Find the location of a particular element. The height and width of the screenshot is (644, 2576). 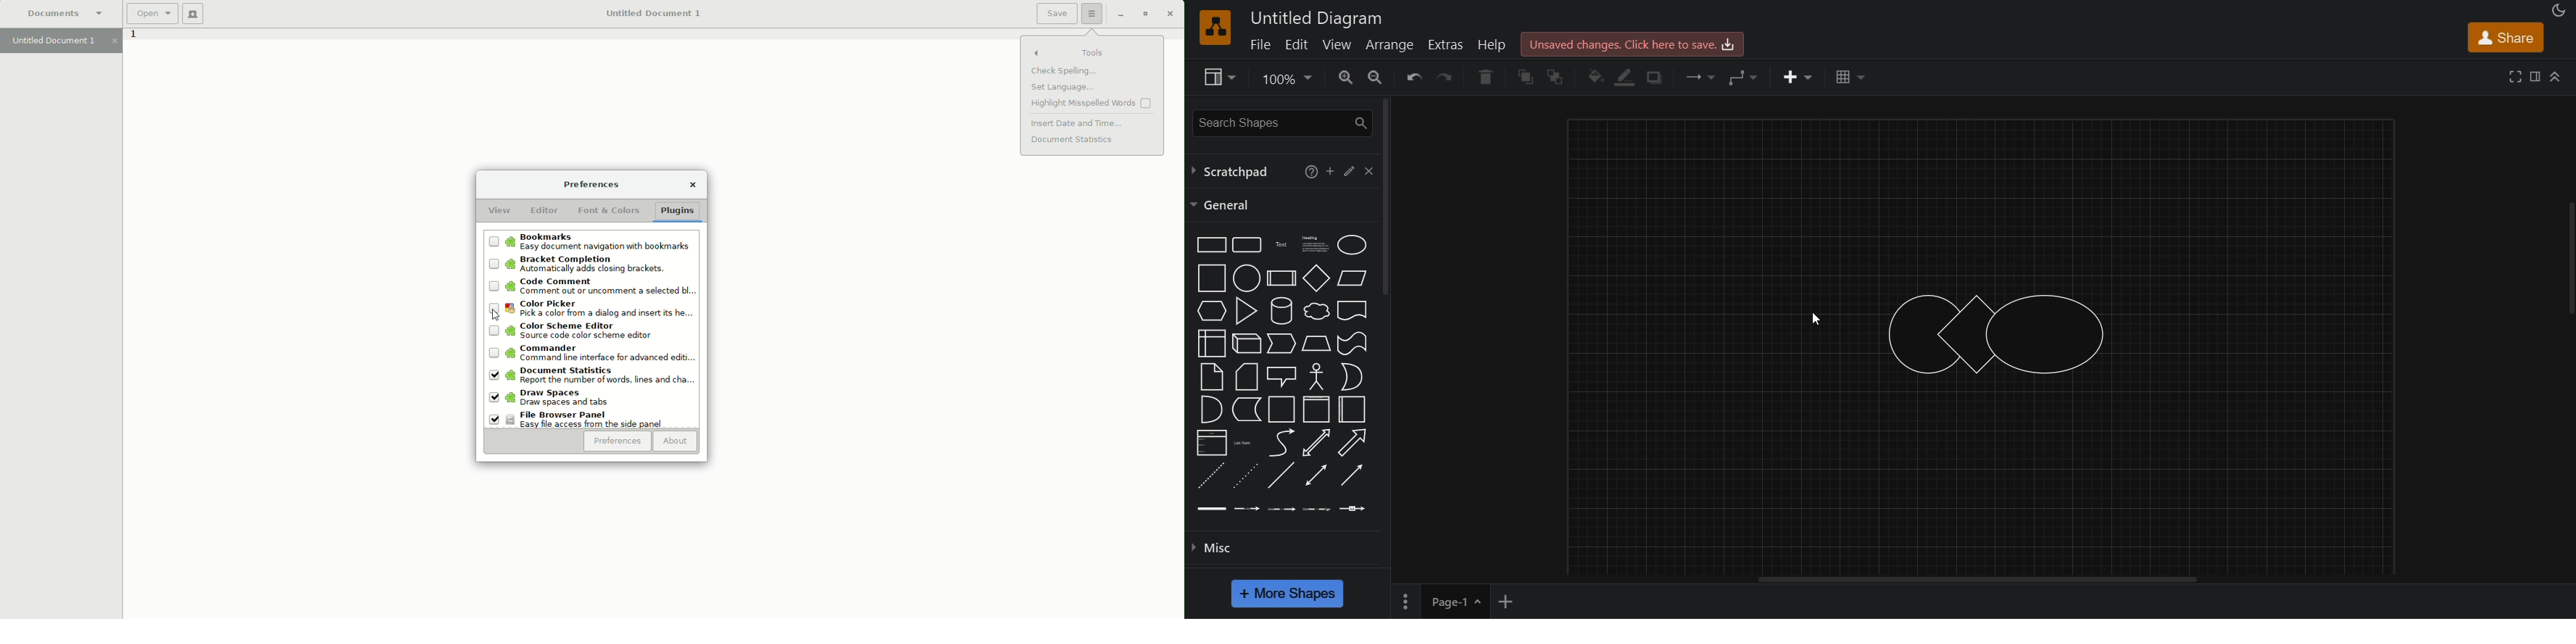

Code Picker: Pick a color from a dialog and insert its he.. is located at coordinates (594, 310).